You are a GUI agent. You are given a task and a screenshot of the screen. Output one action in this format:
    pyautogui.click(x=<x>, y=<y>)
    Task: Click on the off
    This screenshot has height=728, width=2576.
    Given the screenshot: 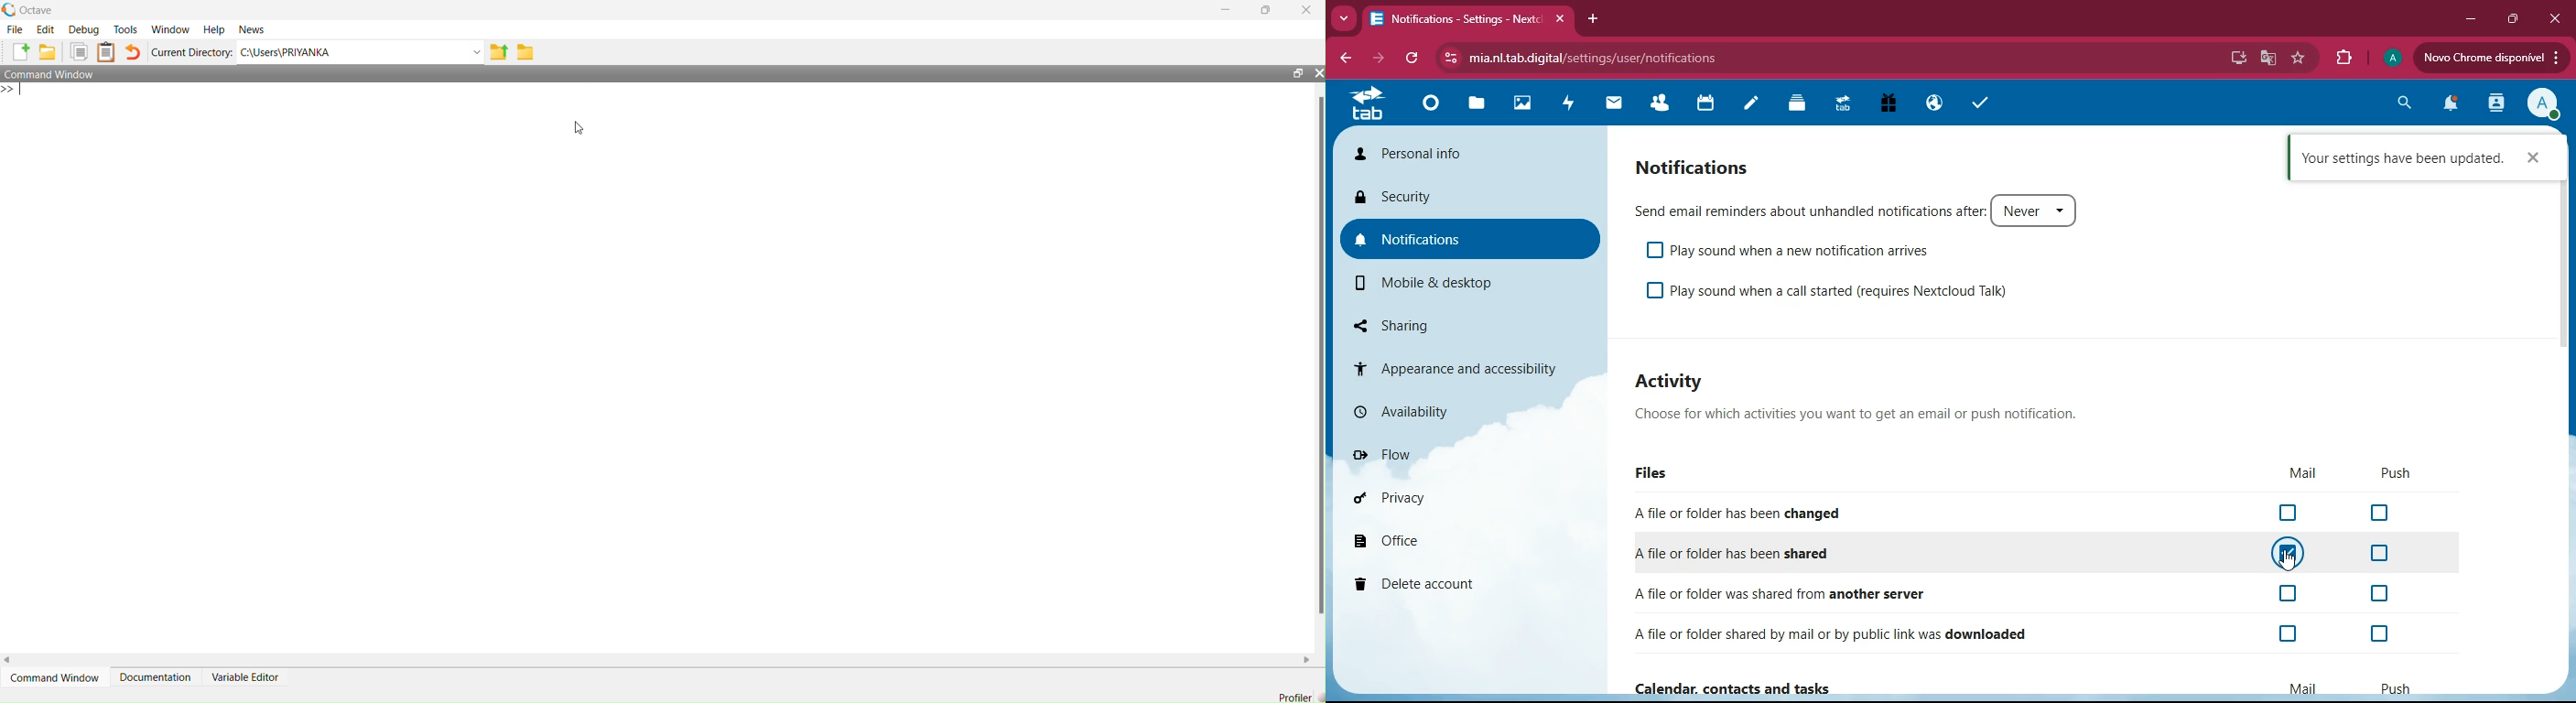 What is the action you would take?
    pyautogui.click(x=2381, y=555)
    